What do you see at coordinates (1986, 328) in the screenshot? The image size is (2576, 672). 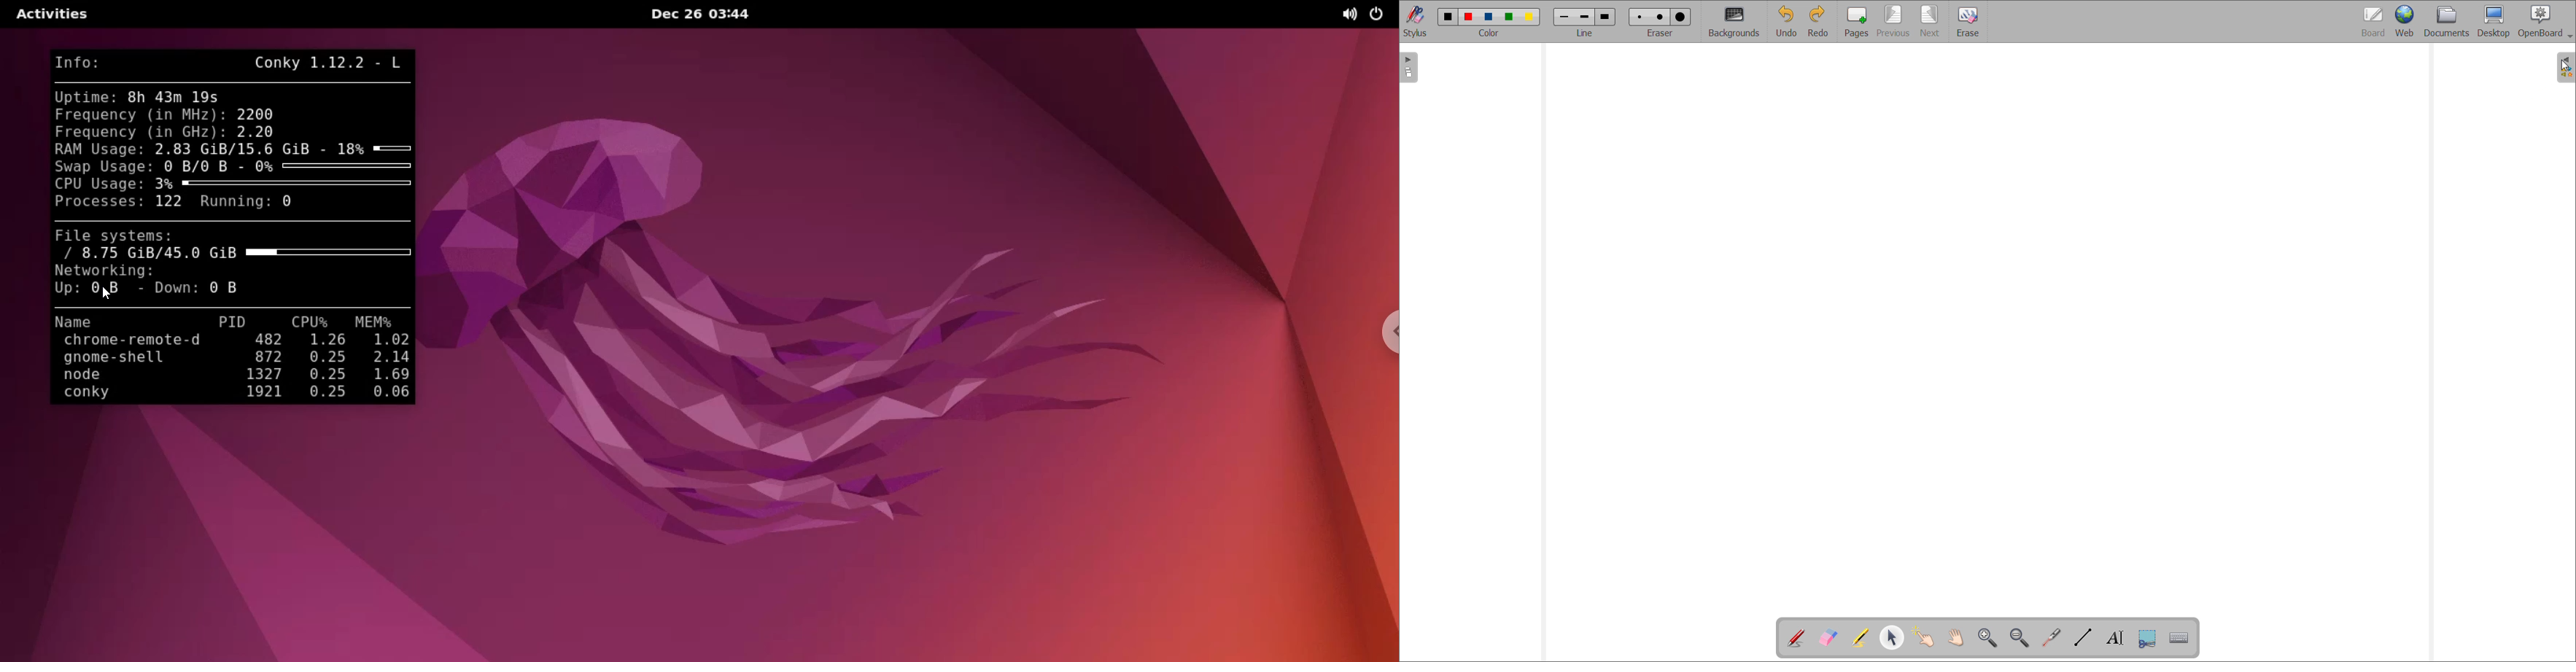 I see `board space` at bounding box center [1986, 328].